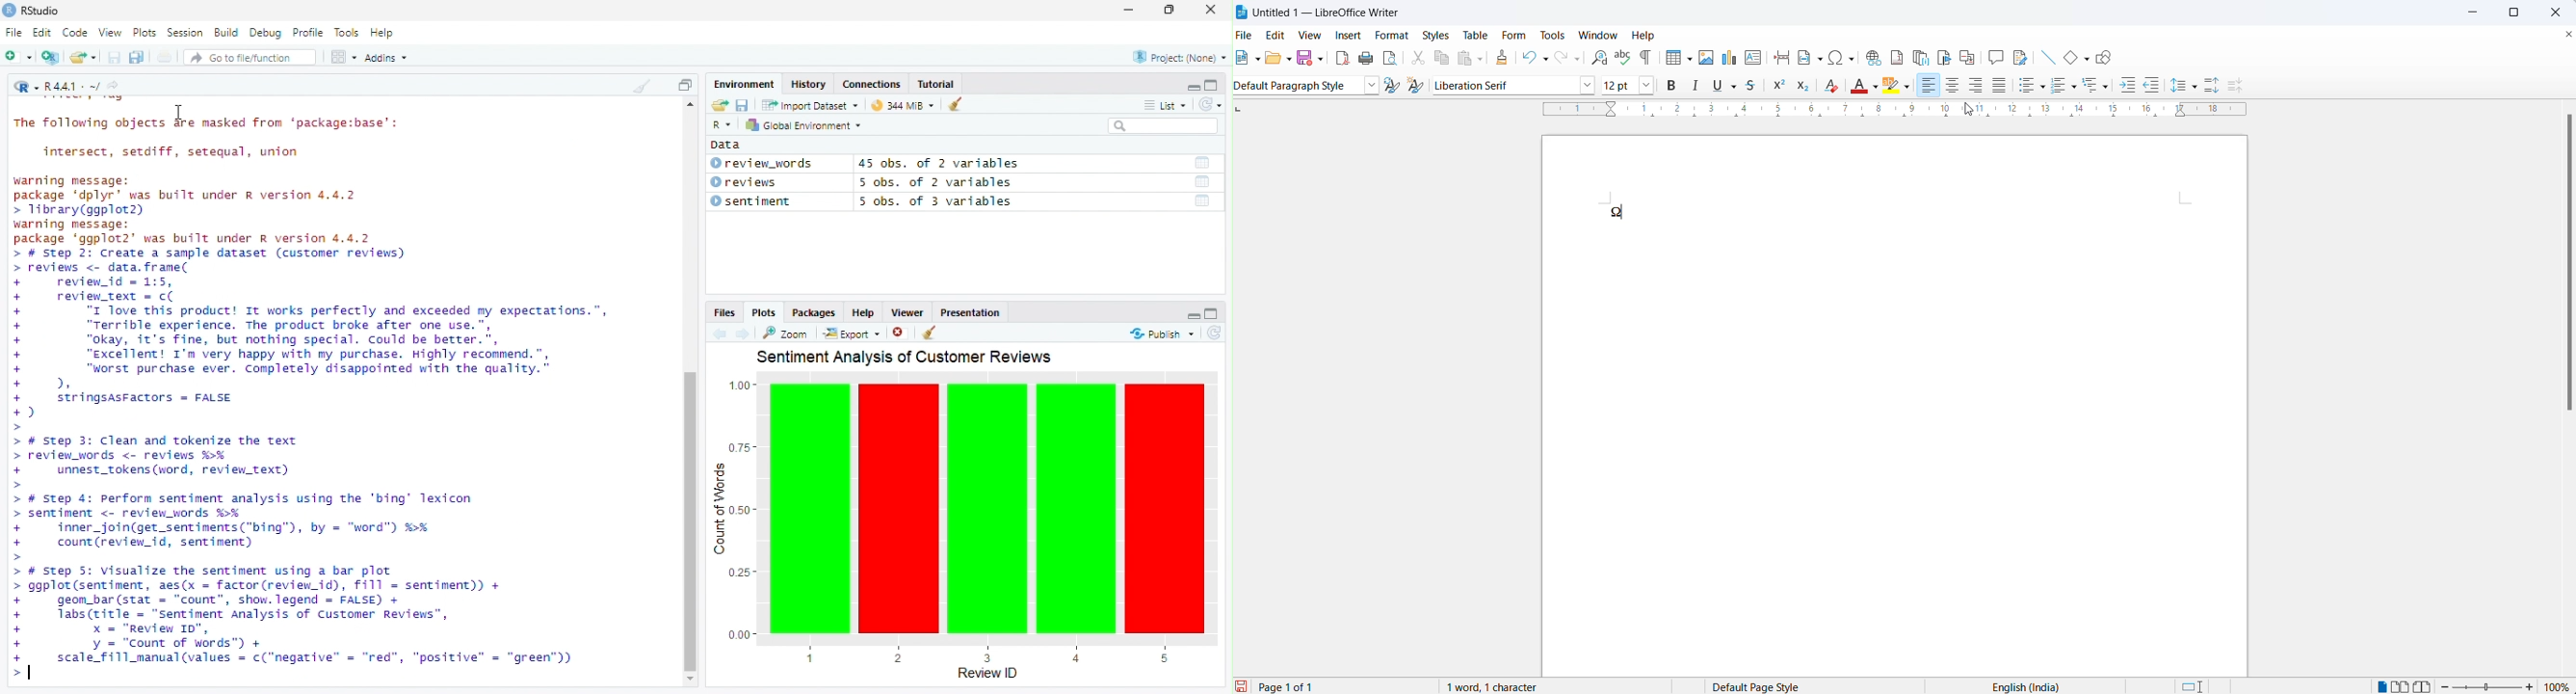 This screenshot has width=2576, height=700. Describe the element at coordinates (1160, 334) in the screenshot. I see `Publish` at that location.